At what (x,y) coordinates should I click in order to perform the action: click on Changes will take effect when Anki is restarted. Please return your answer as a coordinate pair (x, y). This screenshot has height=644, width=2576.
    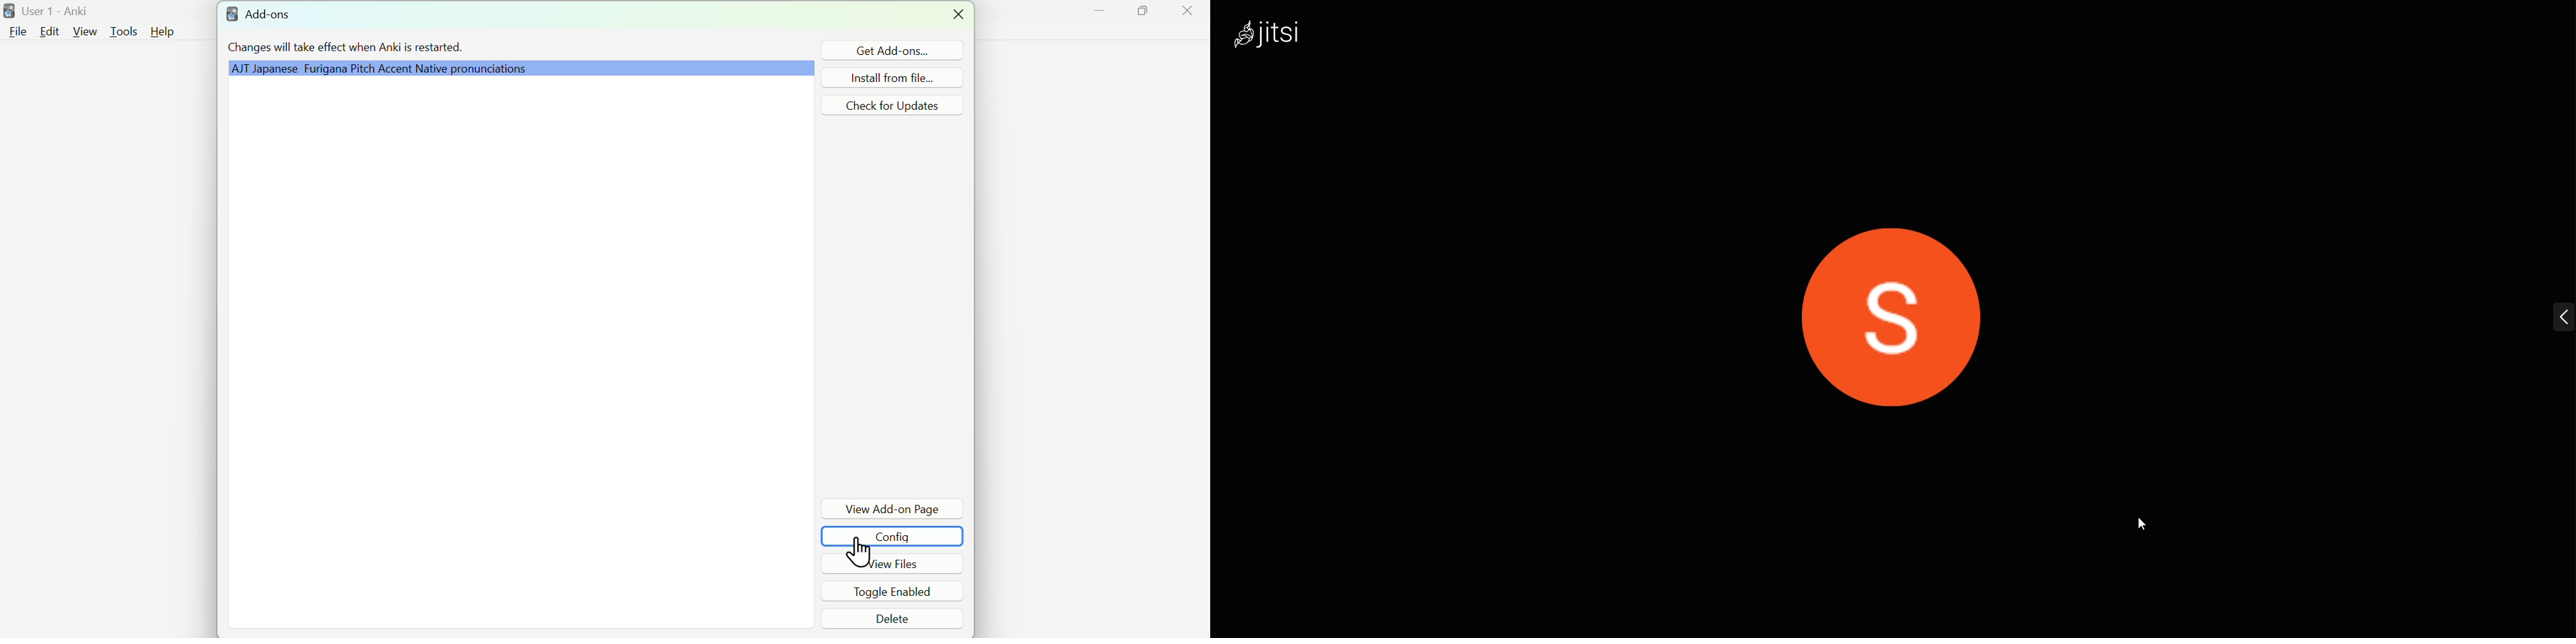
    Looking at the image, I should click on (351, 49).